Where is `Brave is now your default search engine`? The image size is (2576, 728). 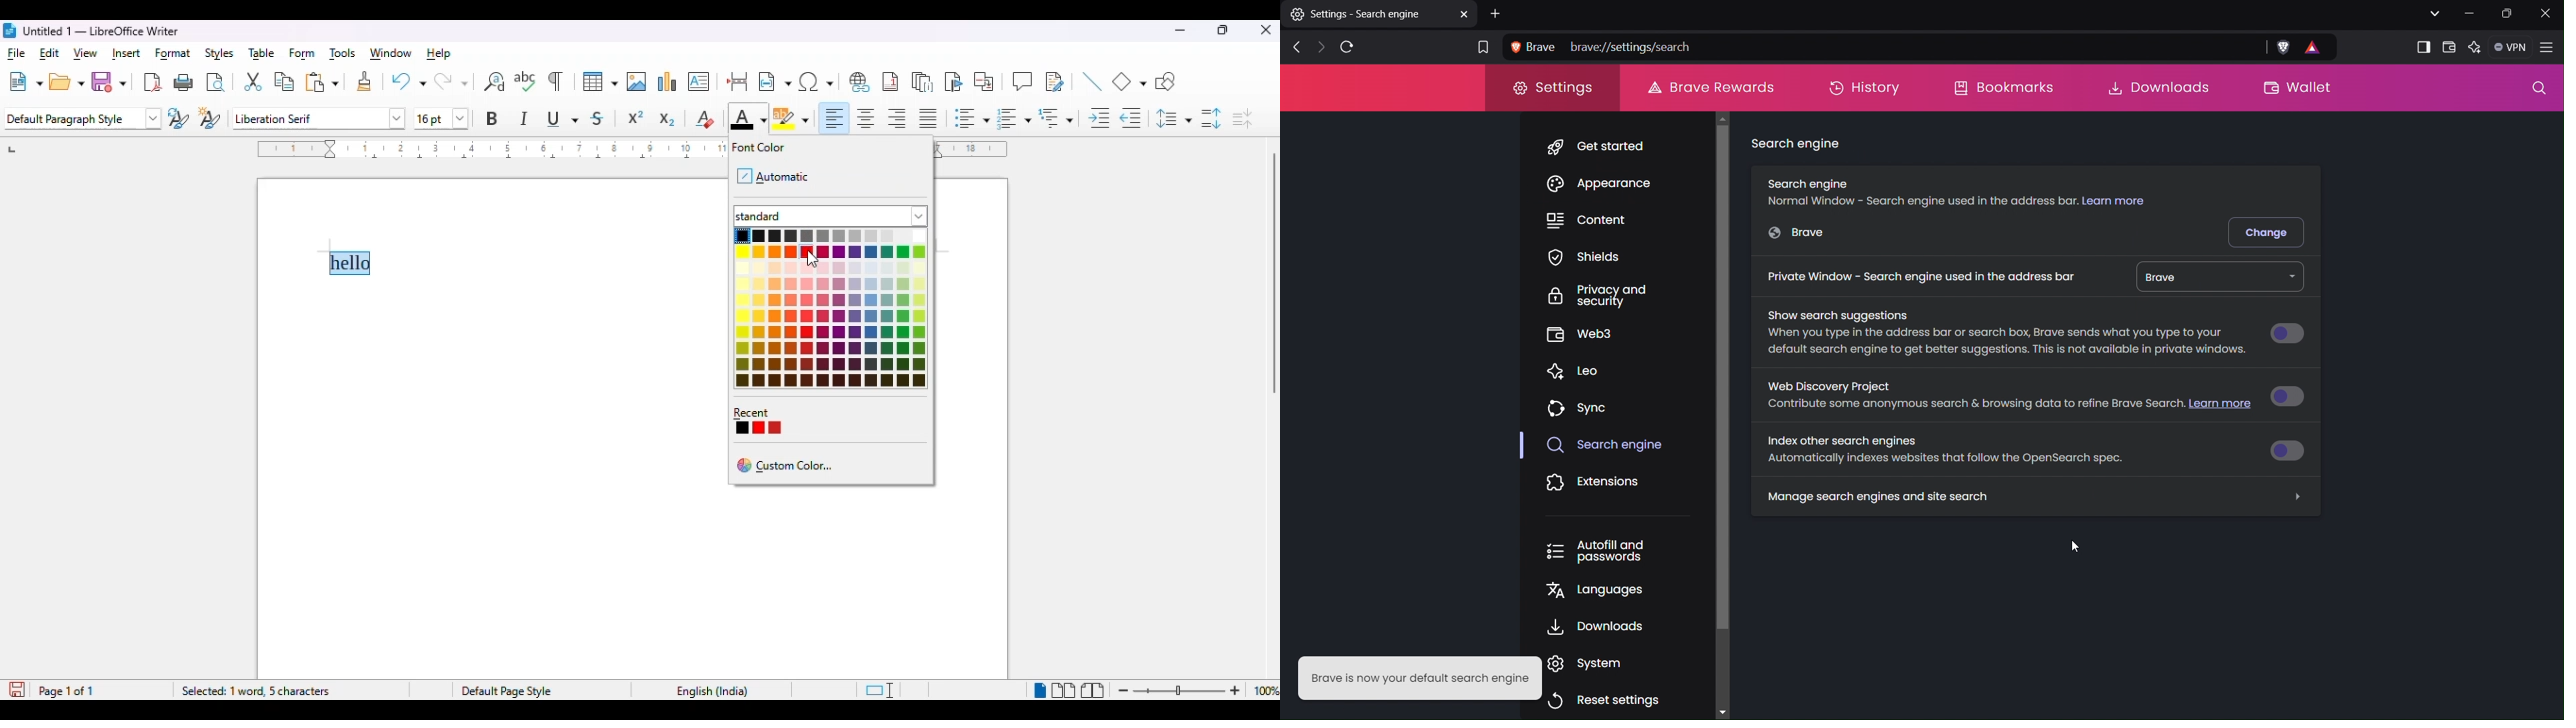 Brave is now your default search engine is located at coordinates (1417, 677).